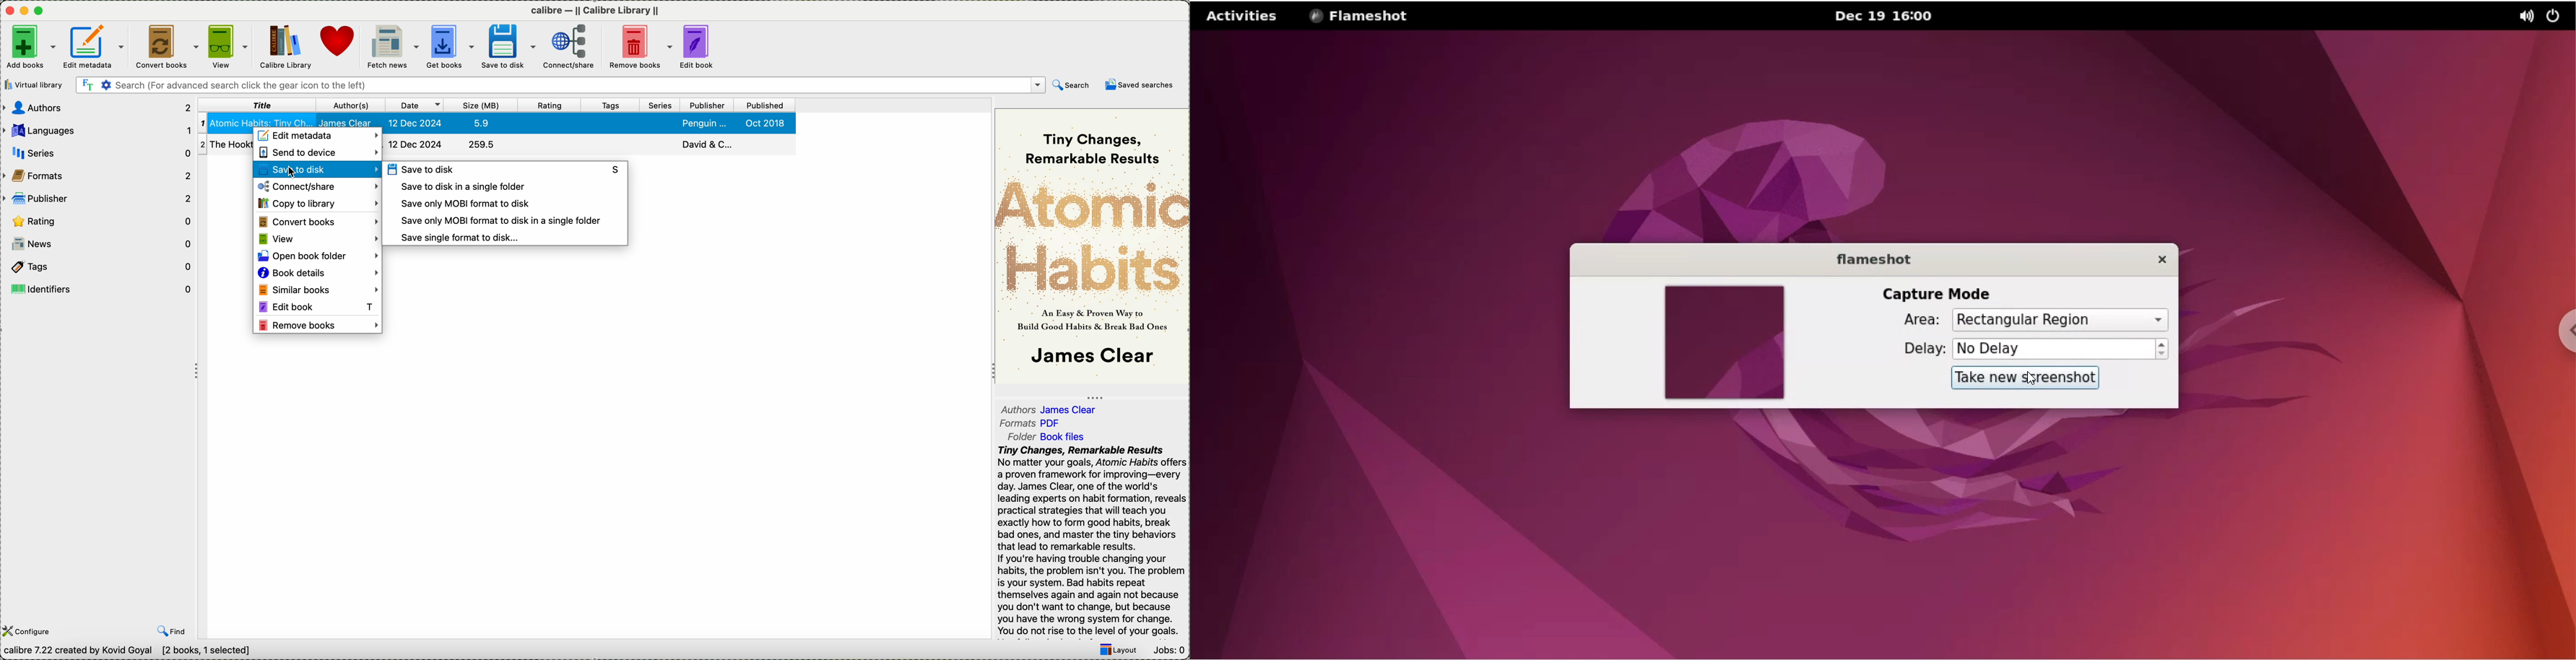 Image resolution: width=2576 pixels, height=672 pixels. I want to click on tags, so click(610, 105).